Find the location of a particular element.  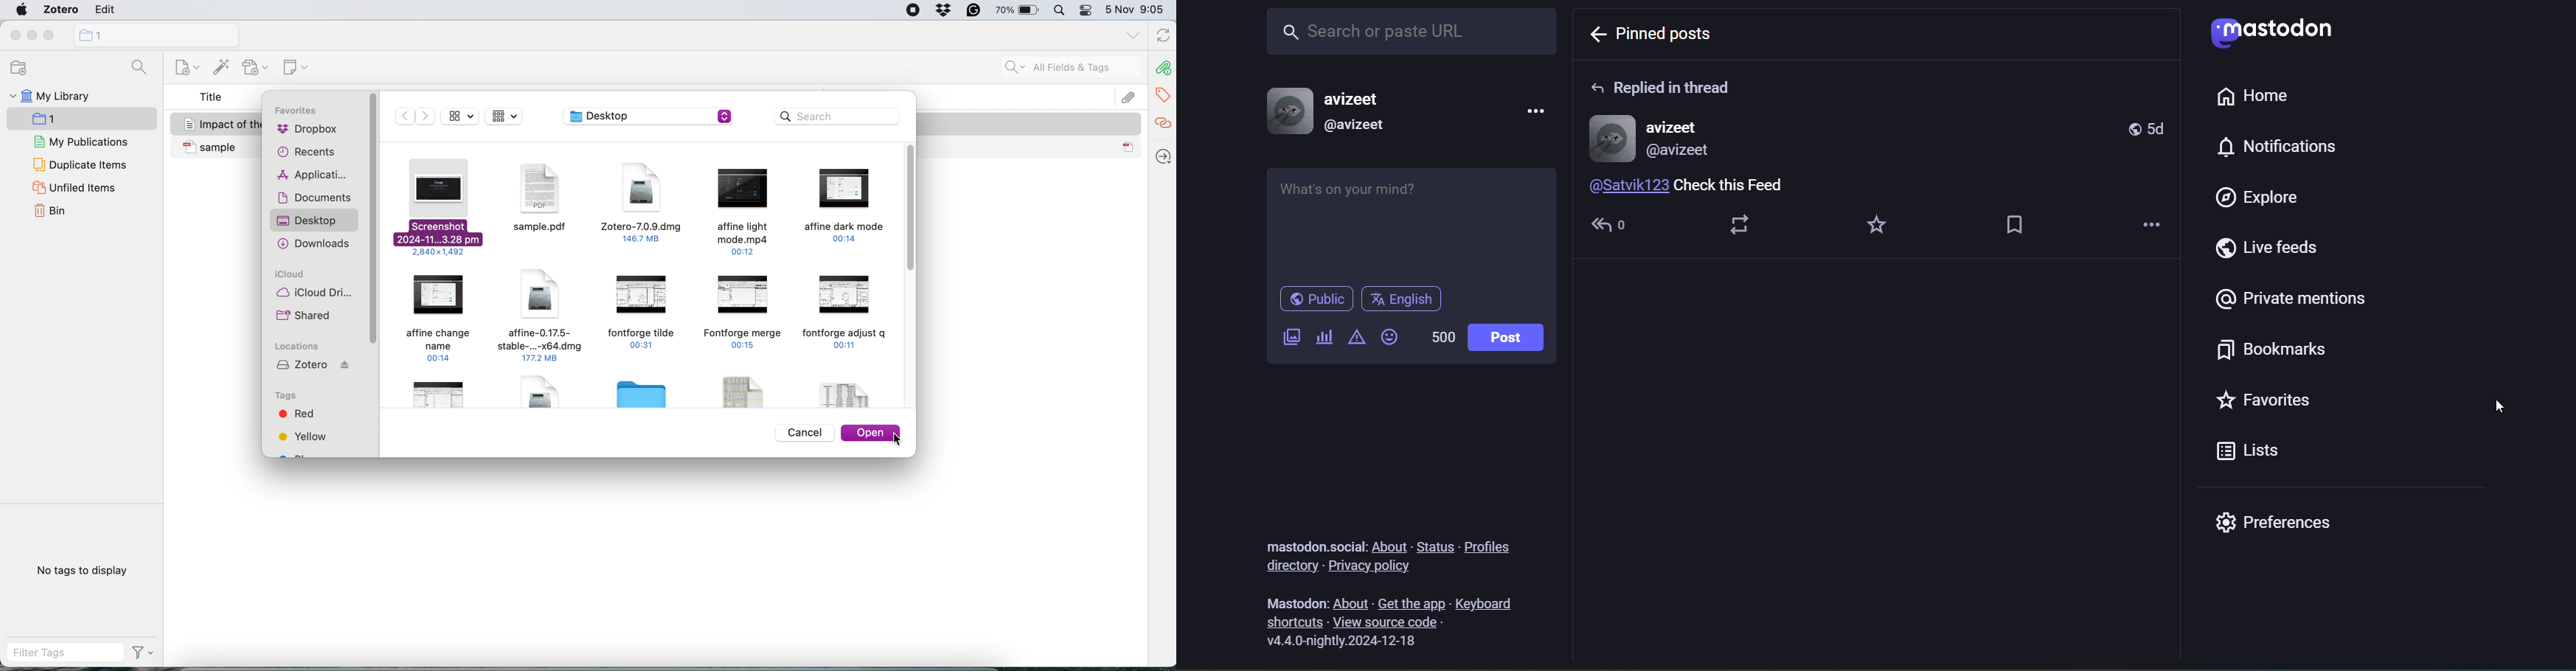

global is located at coordinates (2134, 130).